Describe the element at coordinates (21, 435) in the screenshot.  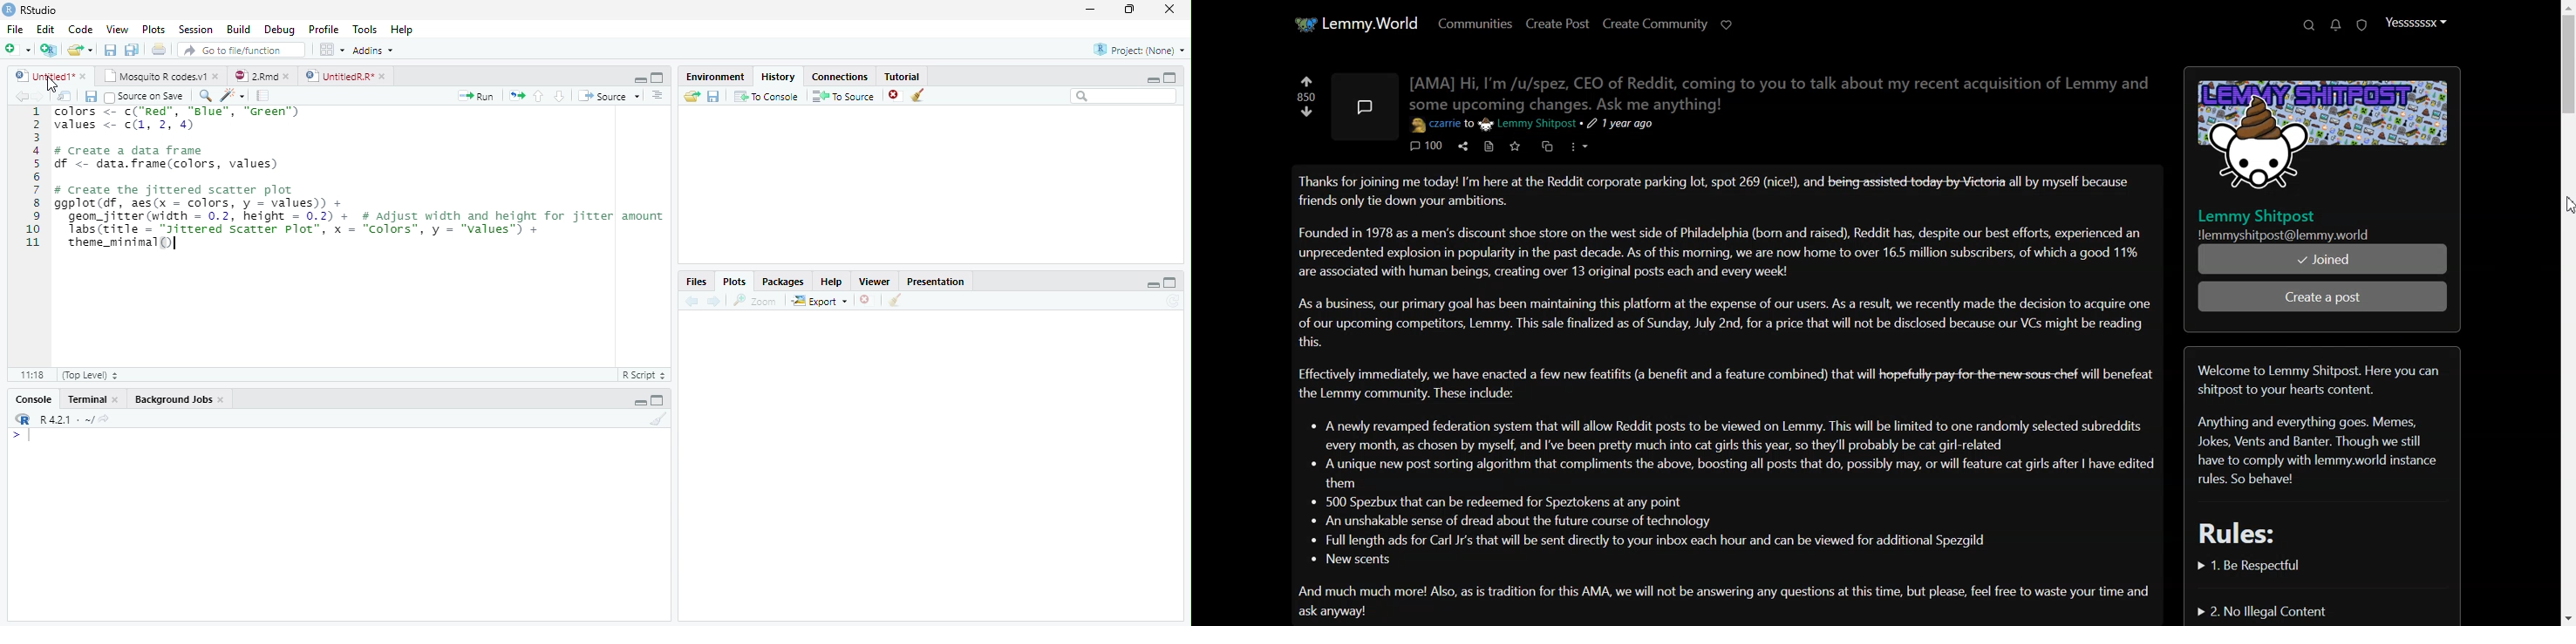
I see `New line` at that location.